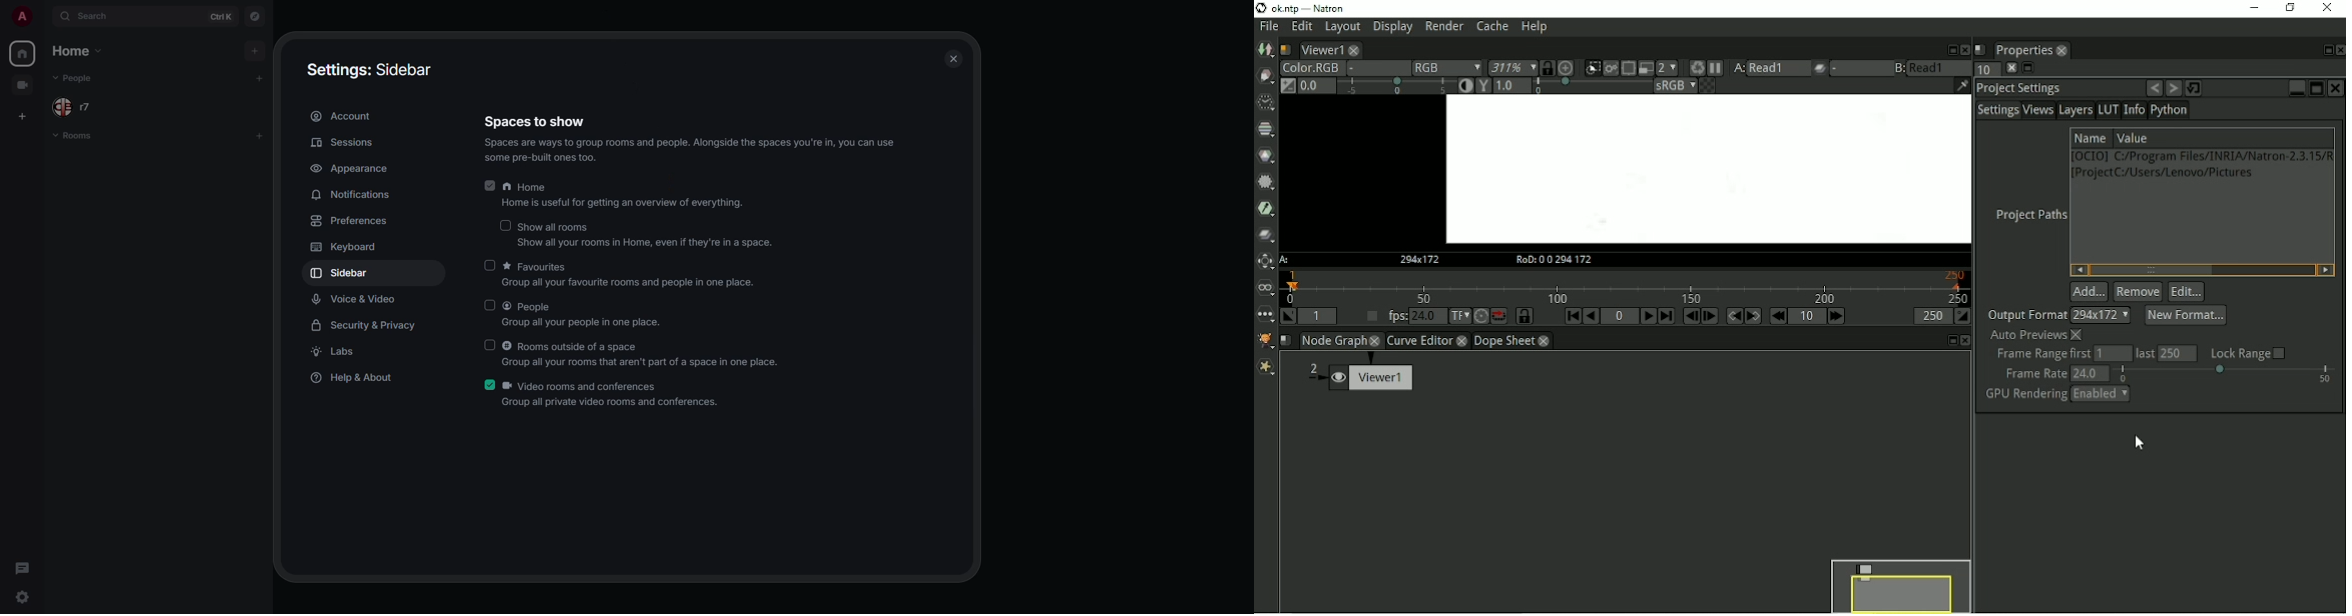 The height and width of the screenshot is (616, 2352). I want to click on enabled, so click(489, 188).